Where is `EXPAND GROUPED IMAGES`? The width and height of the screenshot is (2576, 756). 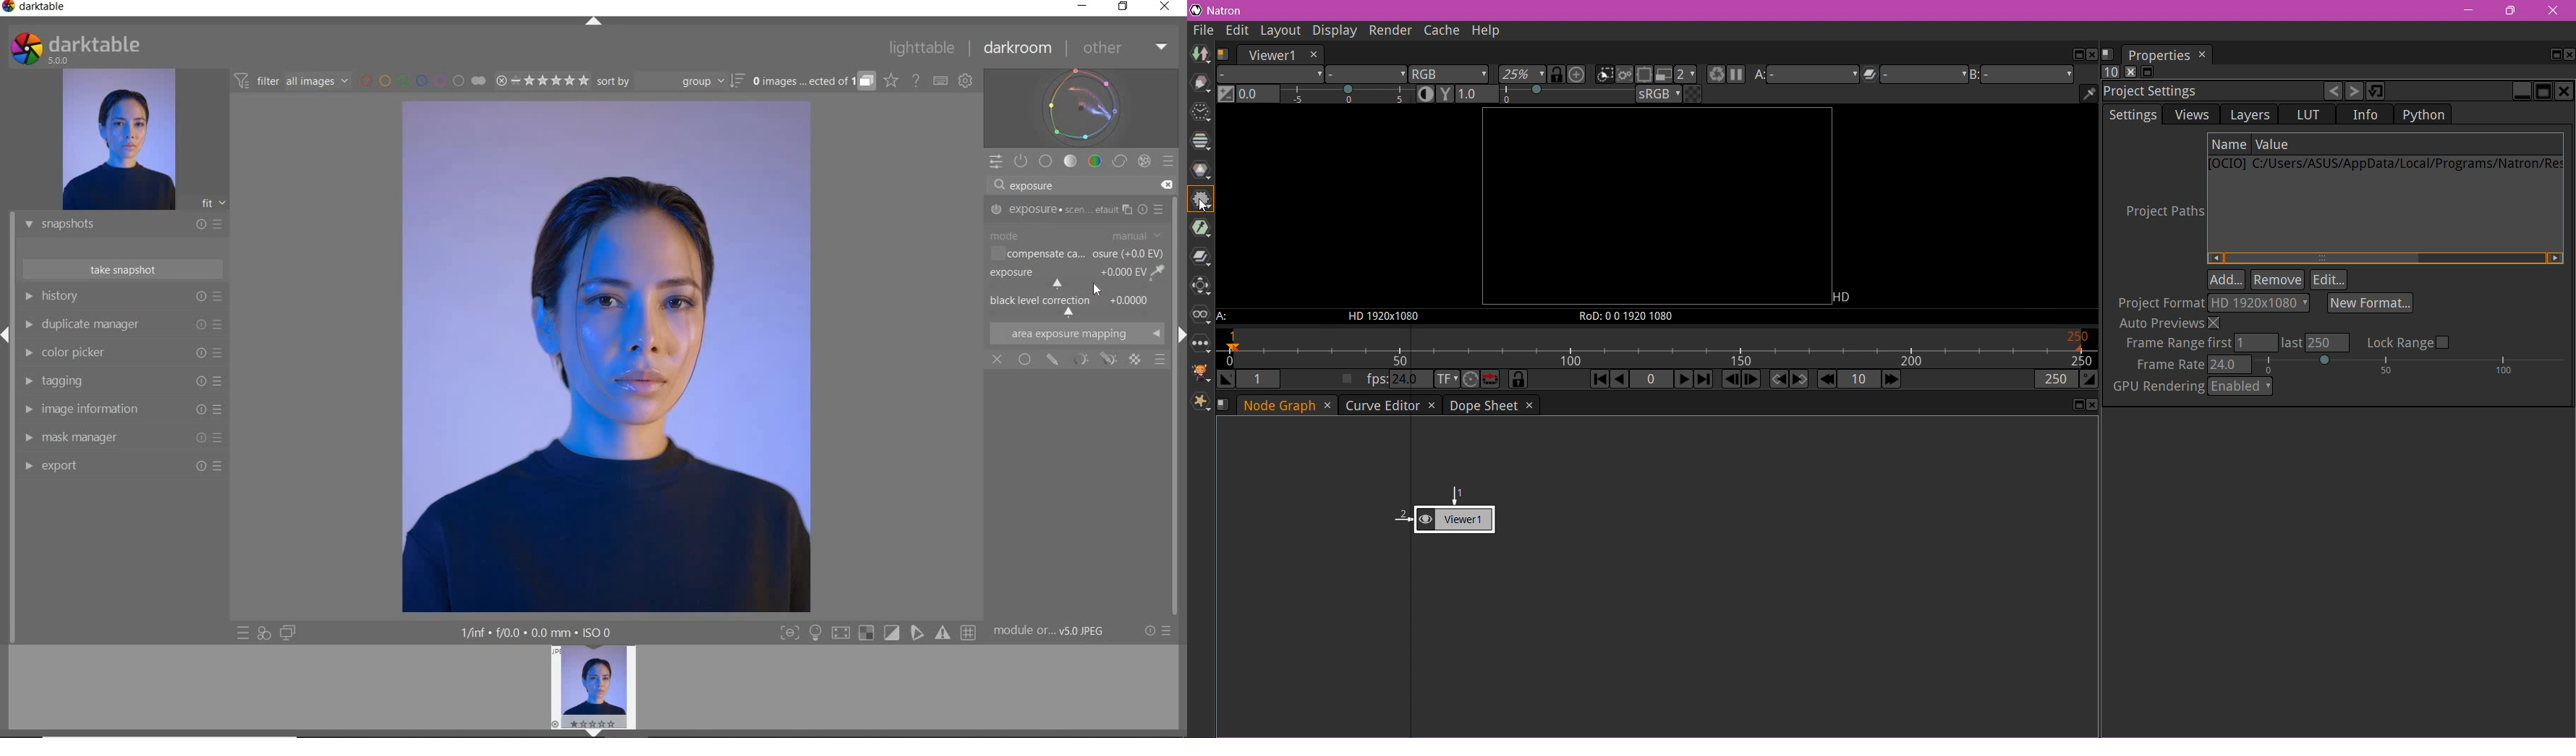 EXPAND GROUPED IMAGES is located at coordinates (813, 82).